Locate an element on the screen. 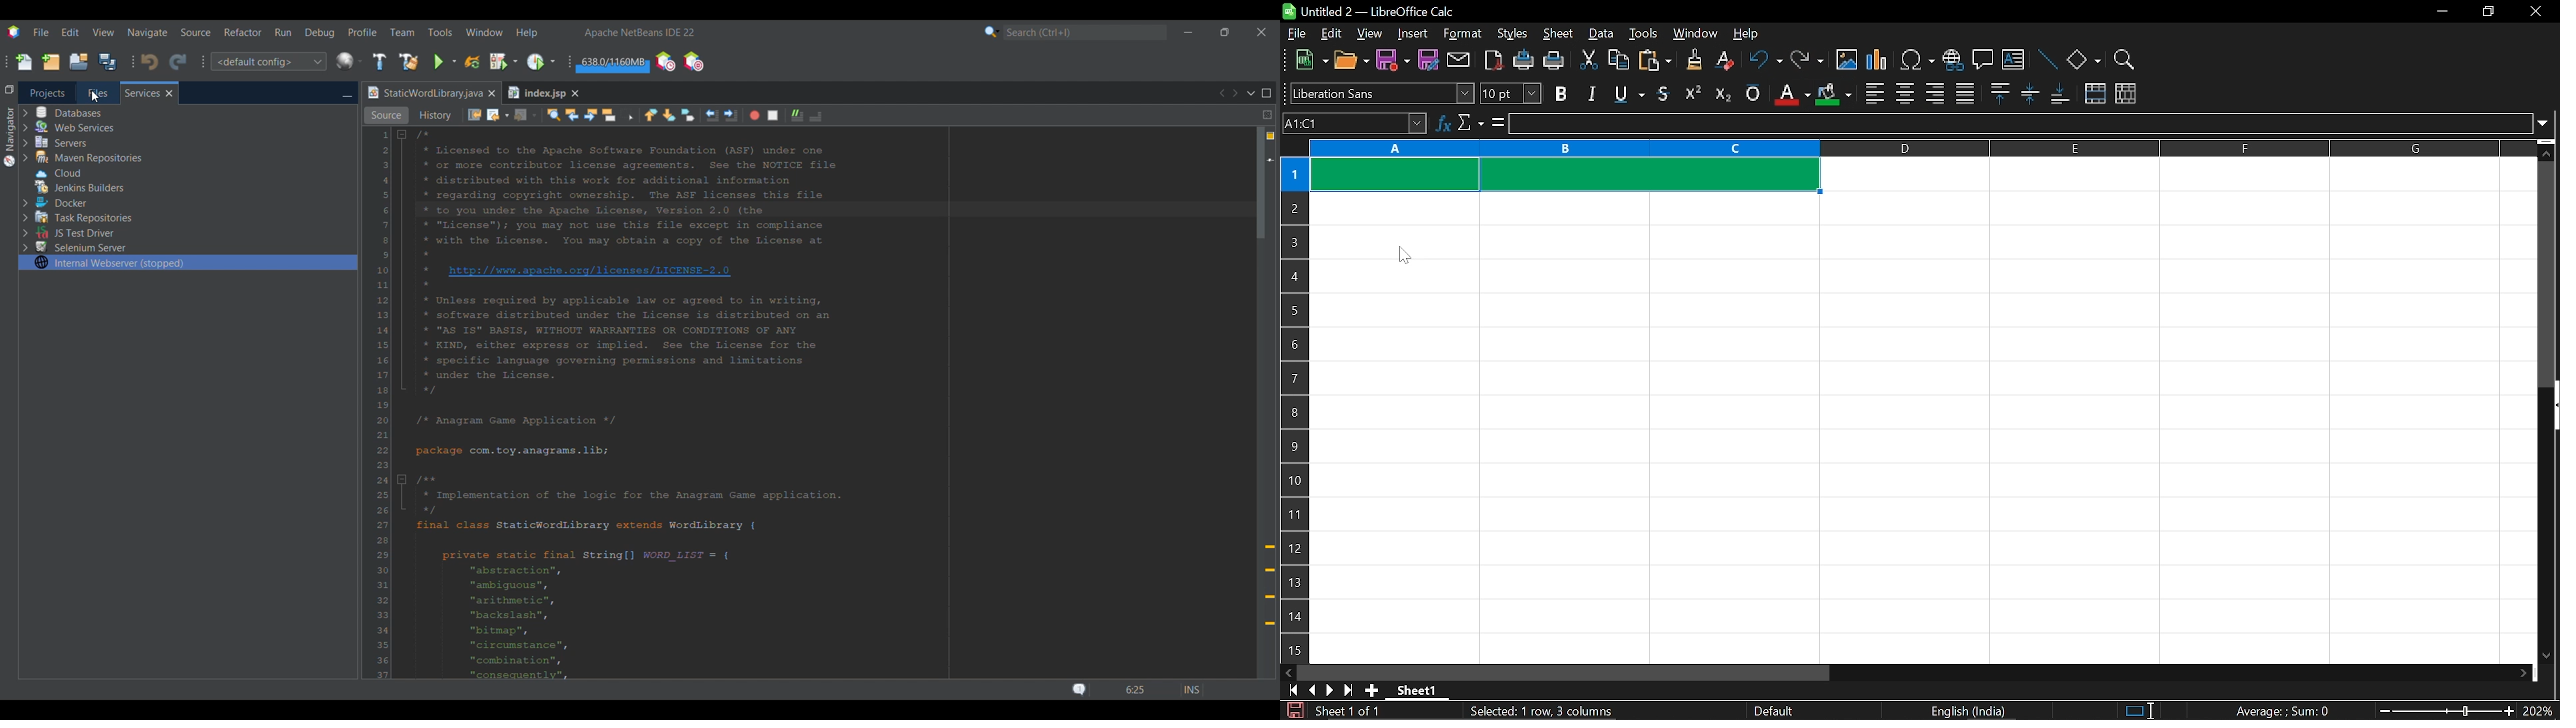 The image size is (2576, 728). clone formatting is located at coordinates (1689, 60).